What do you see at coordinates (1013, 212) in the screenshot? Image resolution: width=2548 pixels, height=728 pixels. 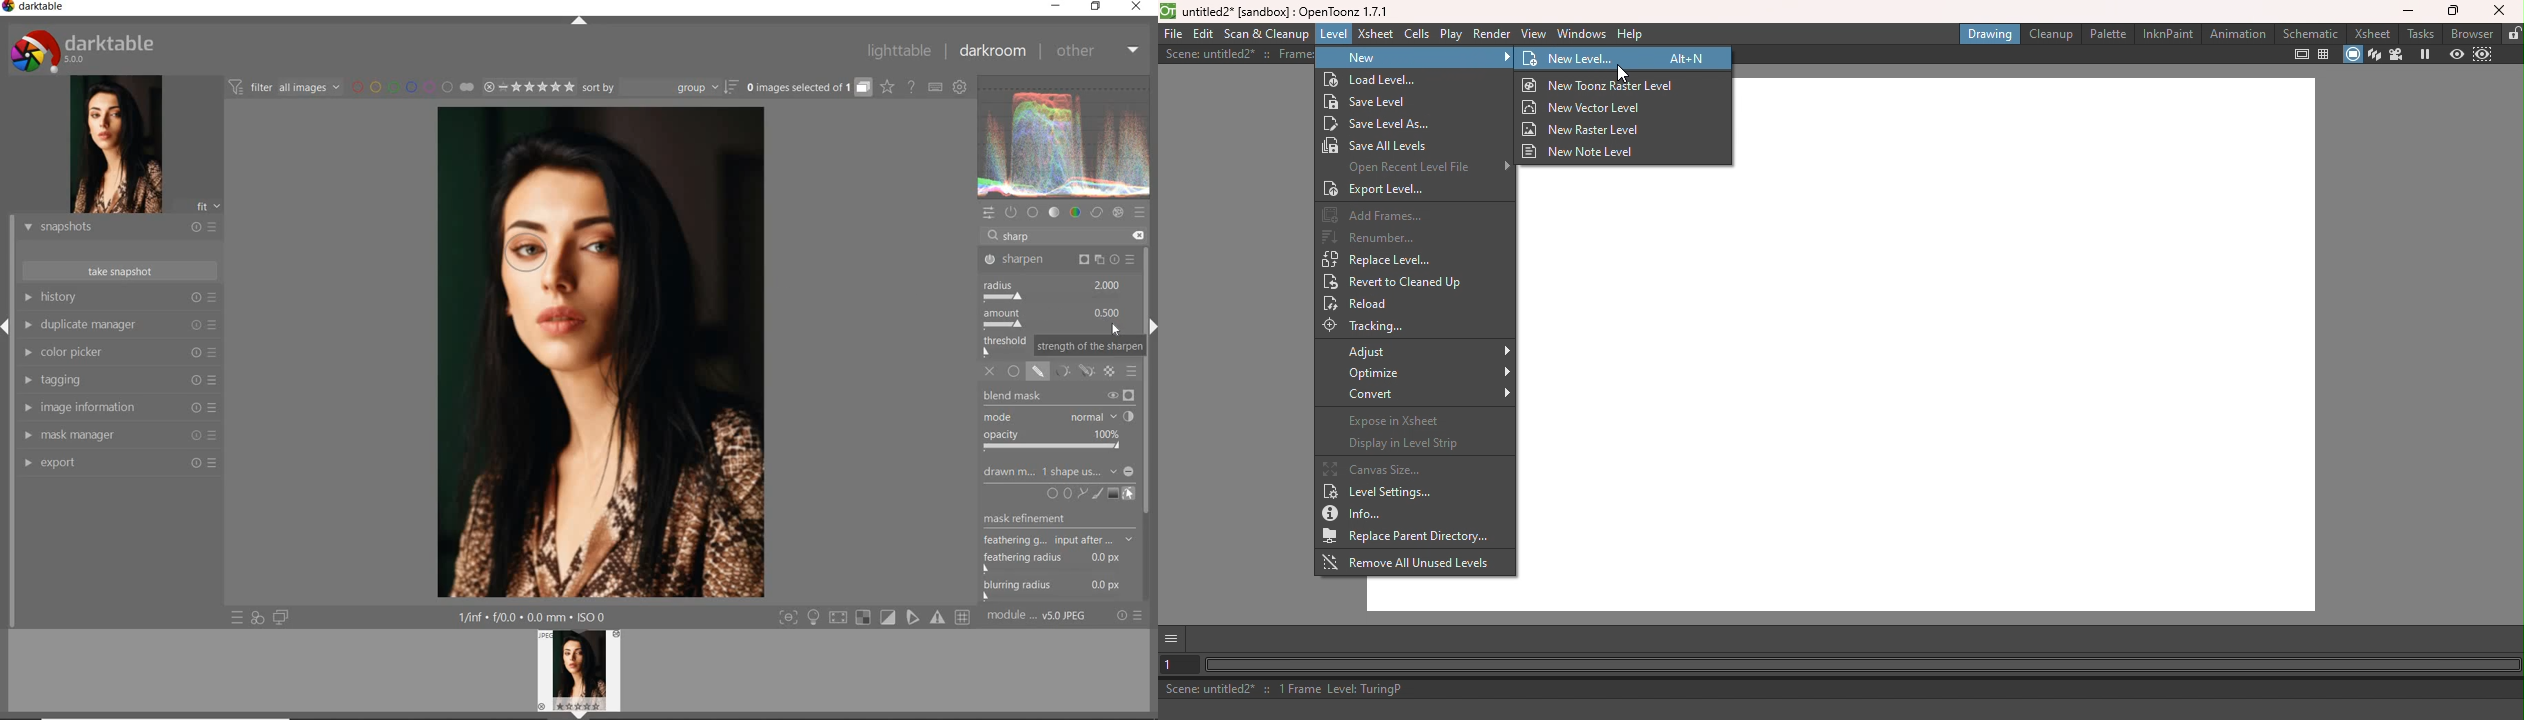 I see `show only active modules` at bounding box center [1013, 212].